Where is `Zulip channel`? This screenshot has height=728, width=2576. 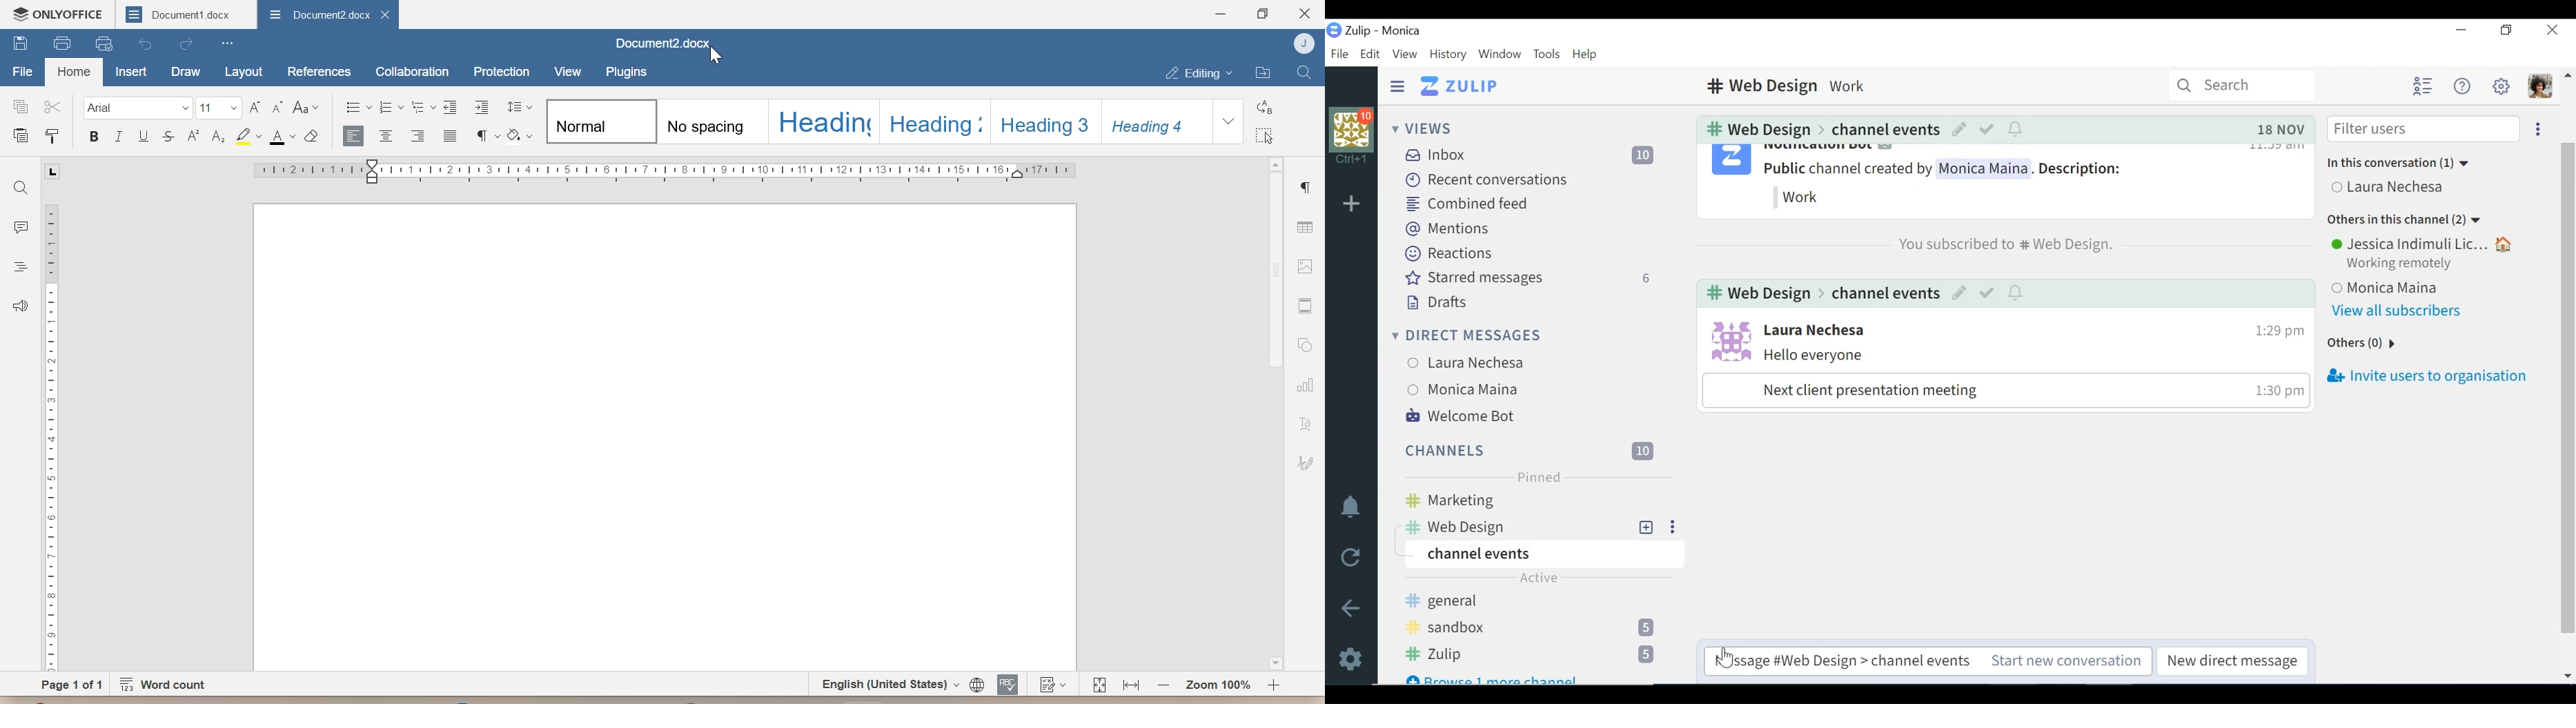 Zulip channel is located at coordinates (1538, 655).